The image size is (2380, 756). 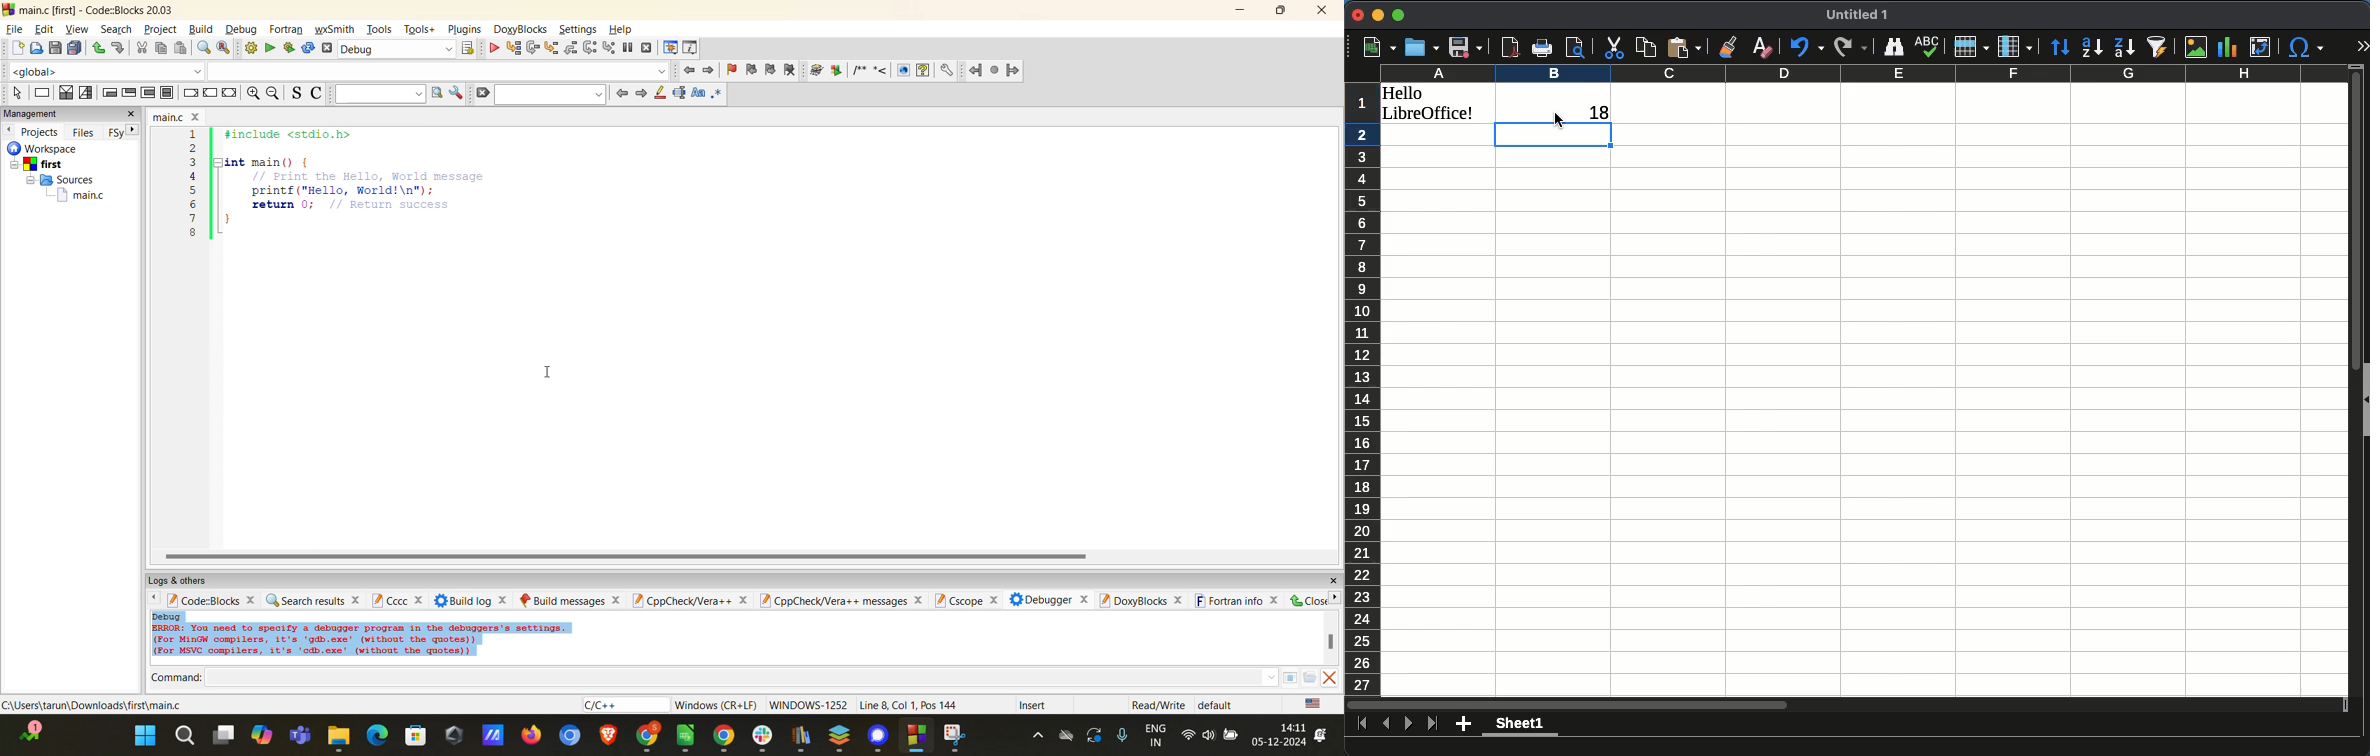 What do you see at coordinates (521, 29) in the screenshot?
I see `doxyblocks` at bounding box center [521, 29].